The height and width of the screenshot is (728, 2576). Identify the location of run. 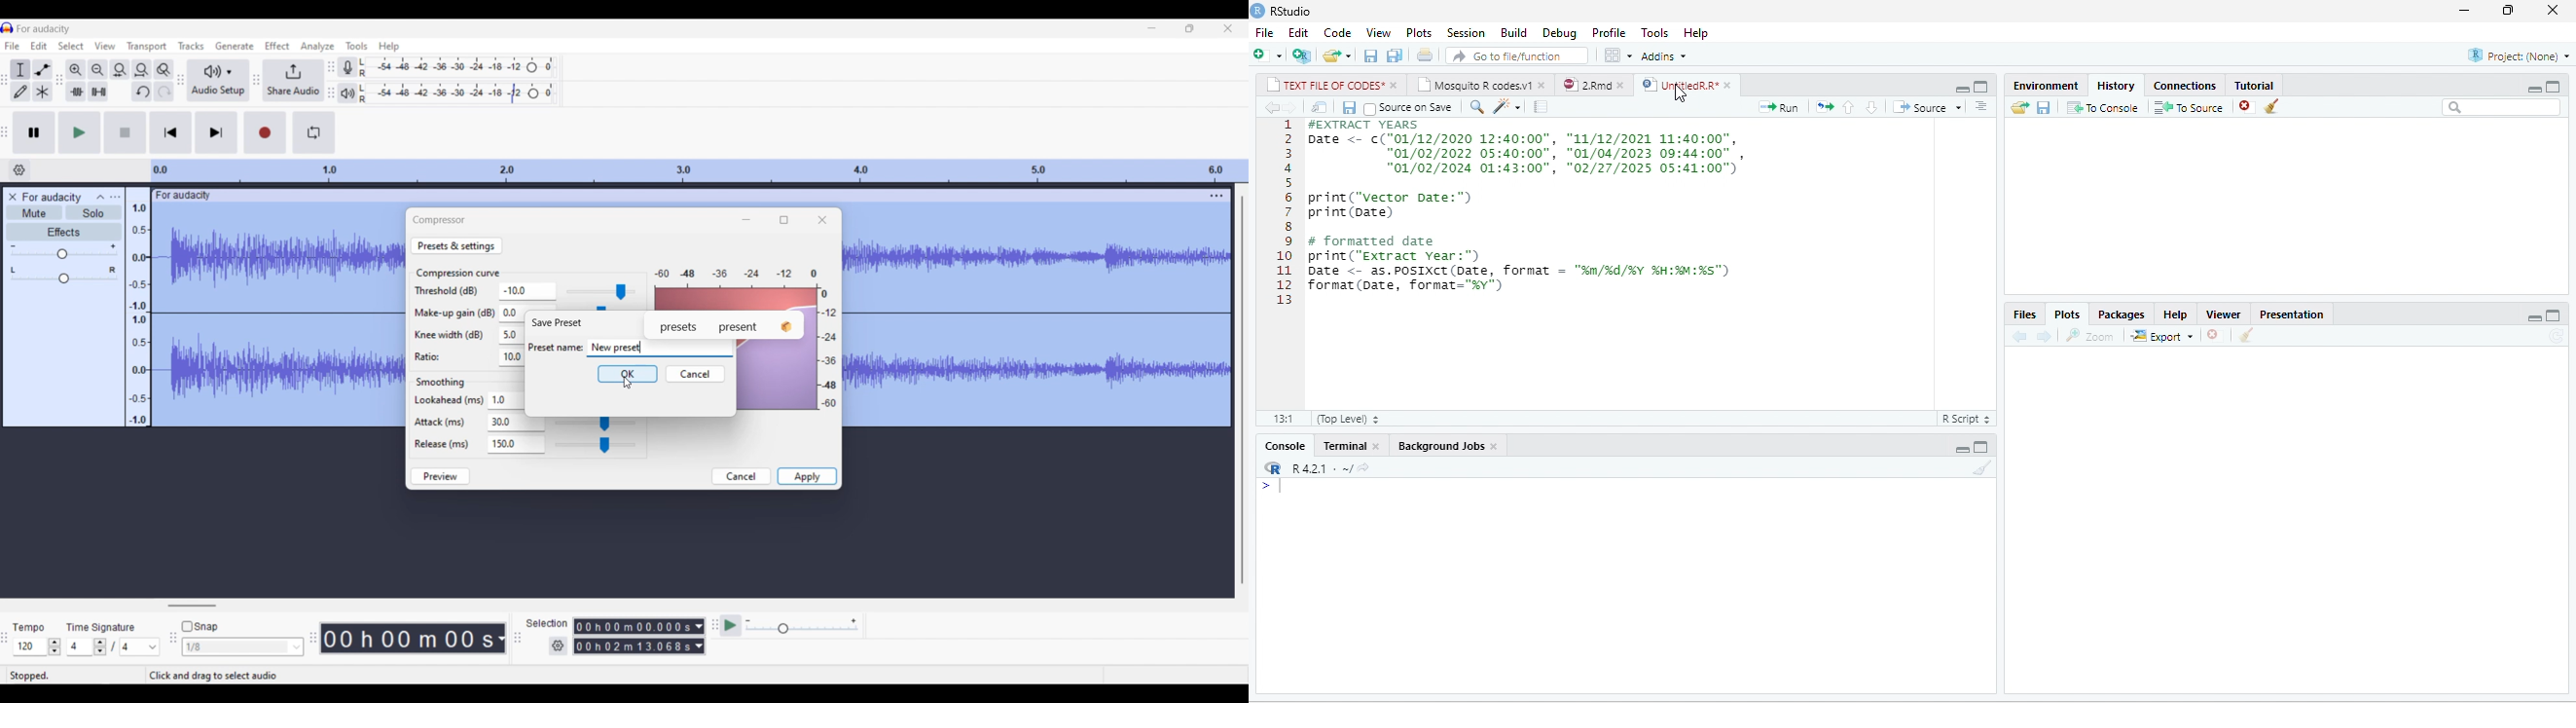
(1780, 107).